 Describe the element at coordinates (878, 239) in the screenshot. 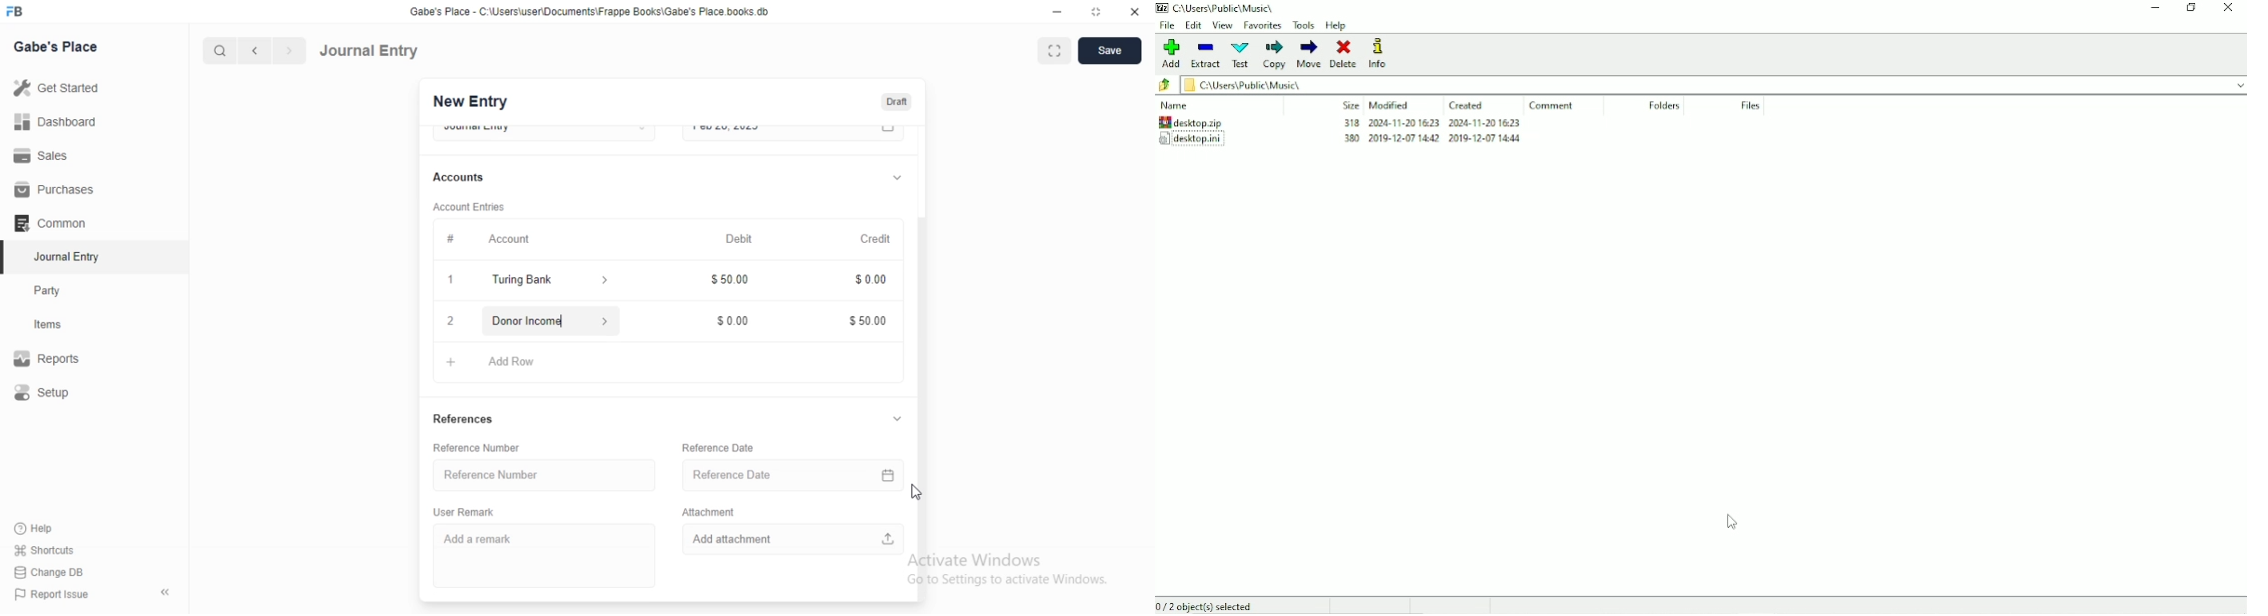

I see `Credit` at that location.